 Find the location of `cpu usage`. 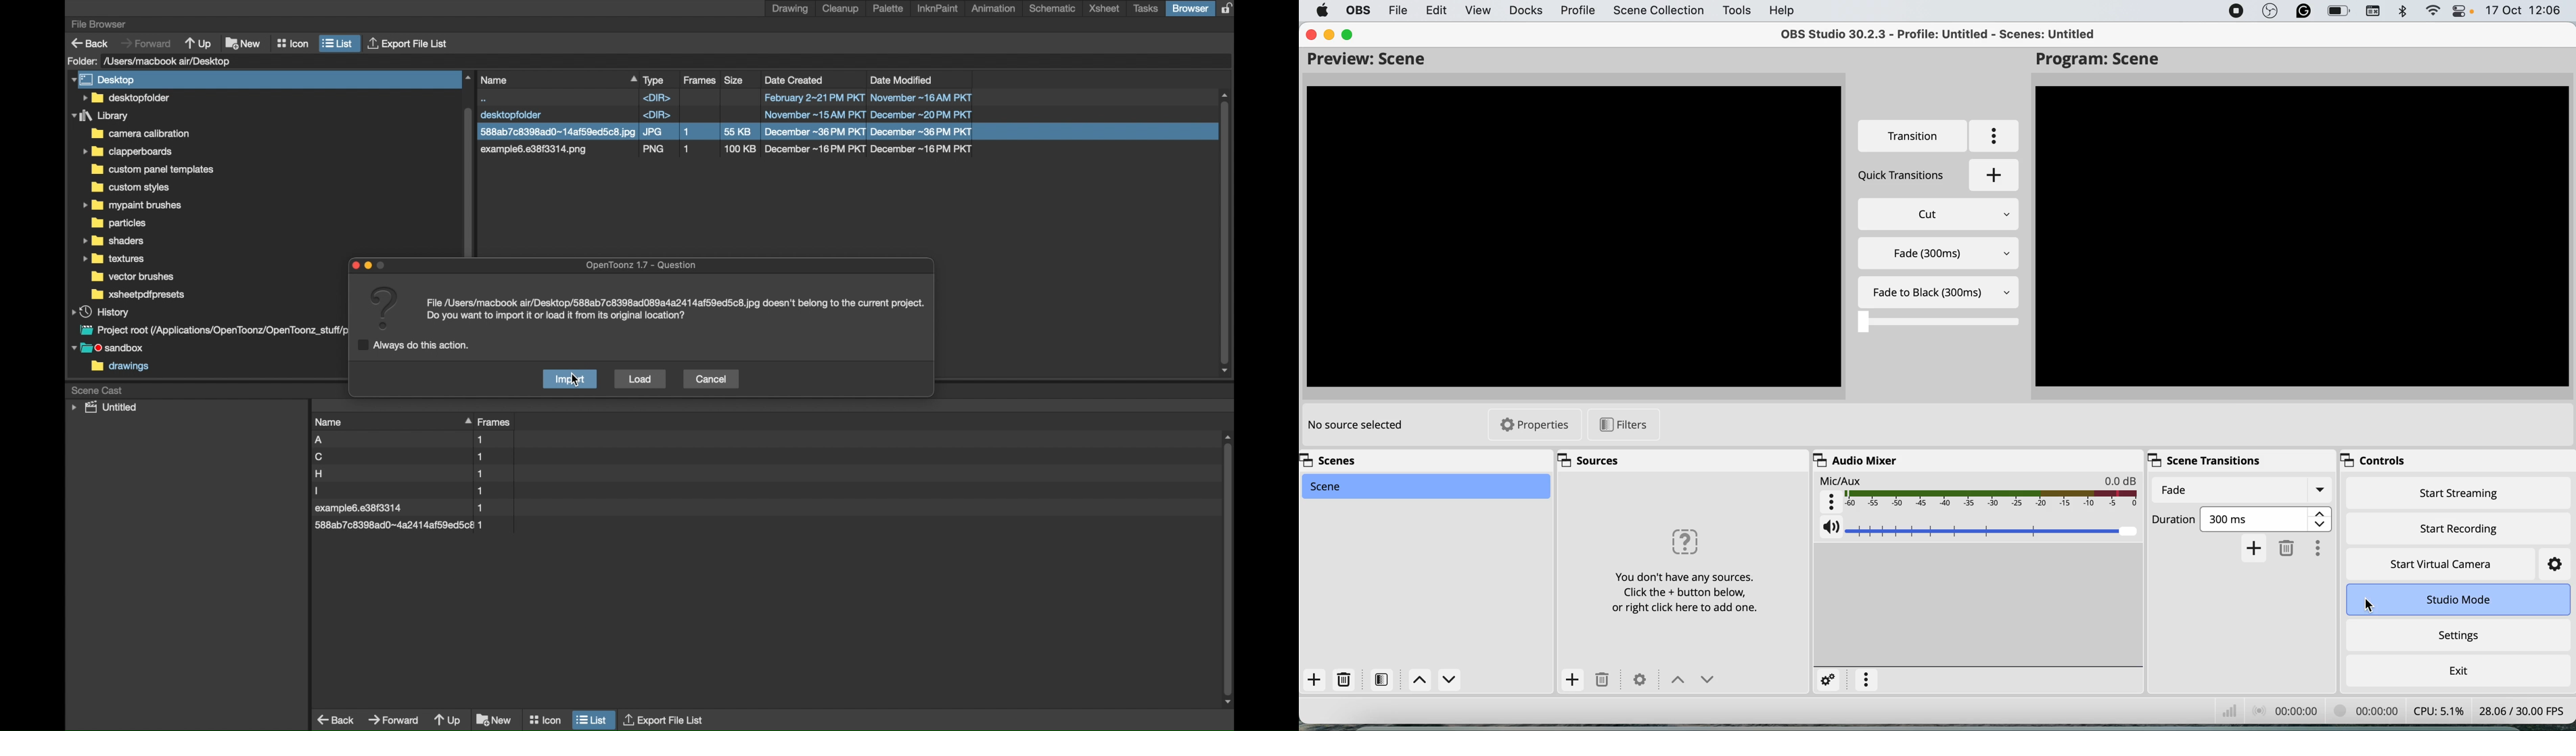

cpu usage is located at coordinates (2437, 710).